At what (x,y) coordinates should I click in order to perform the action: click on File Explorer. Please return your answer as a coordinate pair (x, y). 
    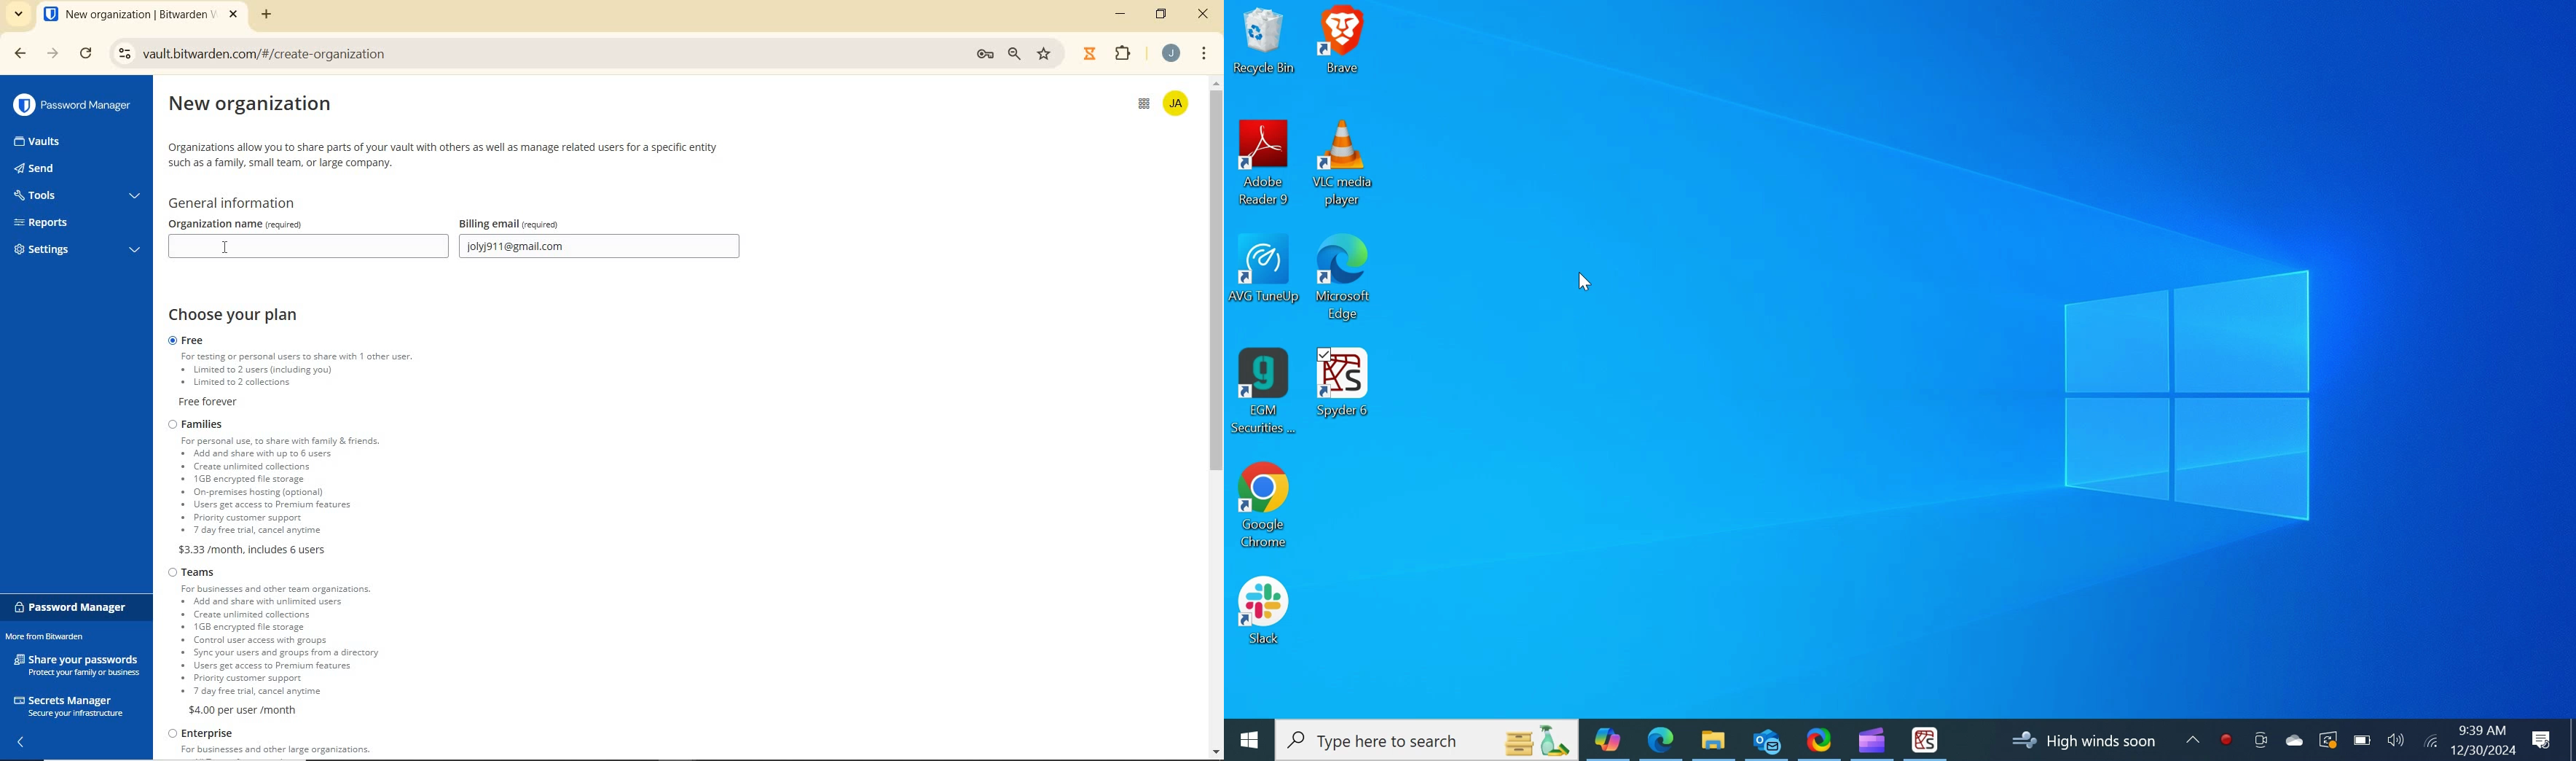
    Looking at the image, I should click on (1713, 739).